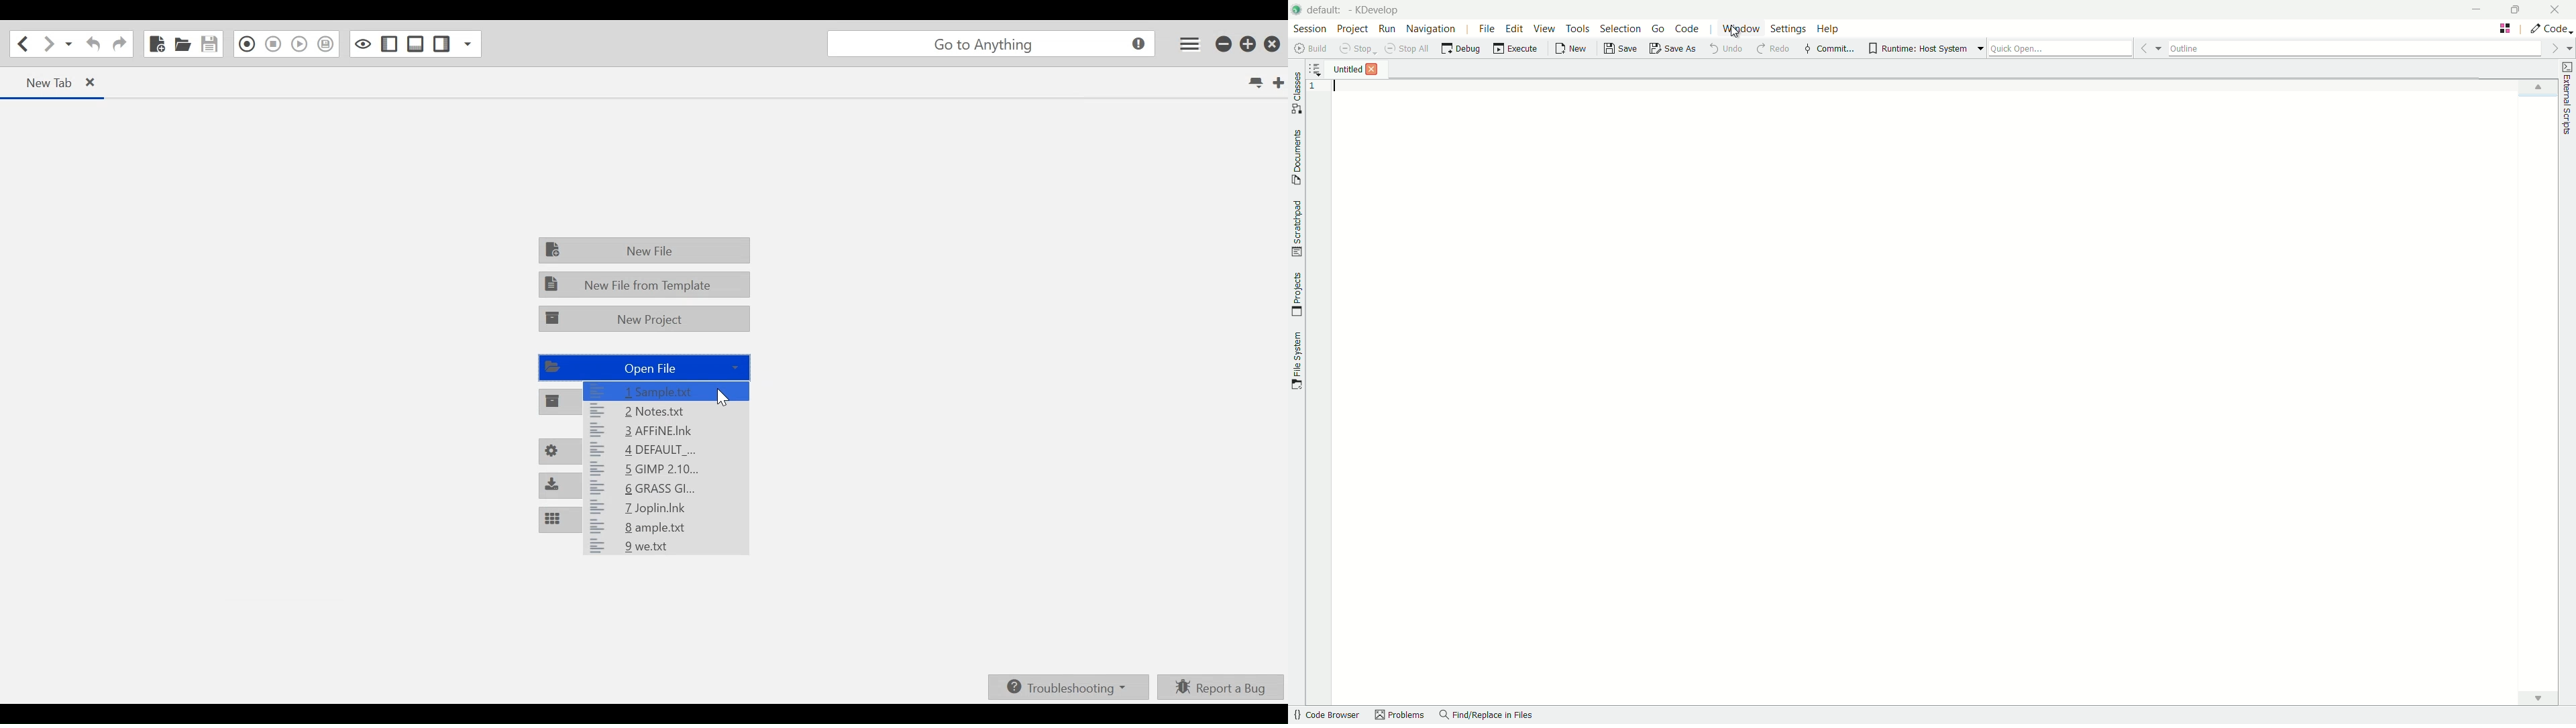  I want to click on Show/Hide Left pane, so click(388, 44).